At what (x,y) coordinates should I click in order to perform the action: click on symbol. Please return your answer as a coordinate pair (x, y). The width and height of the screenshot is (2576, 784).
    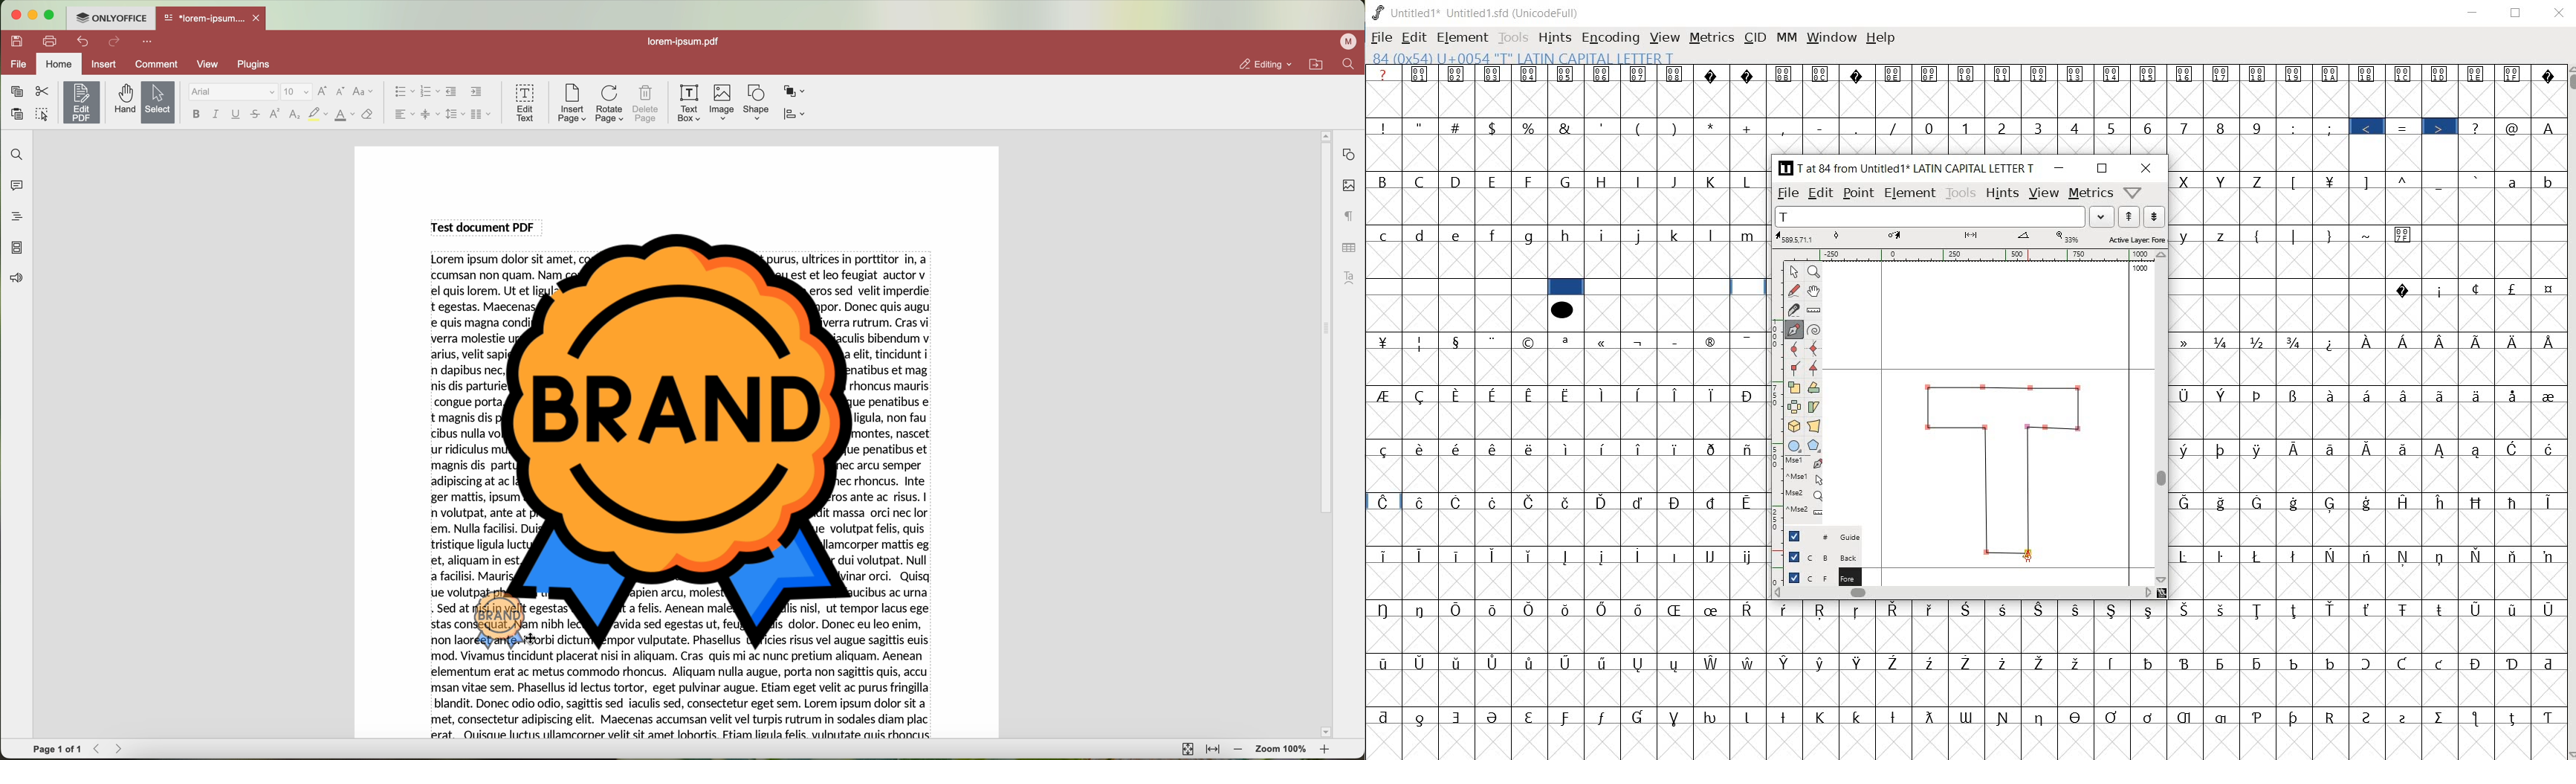
    Looking at the image, I should click on (1562, 309).